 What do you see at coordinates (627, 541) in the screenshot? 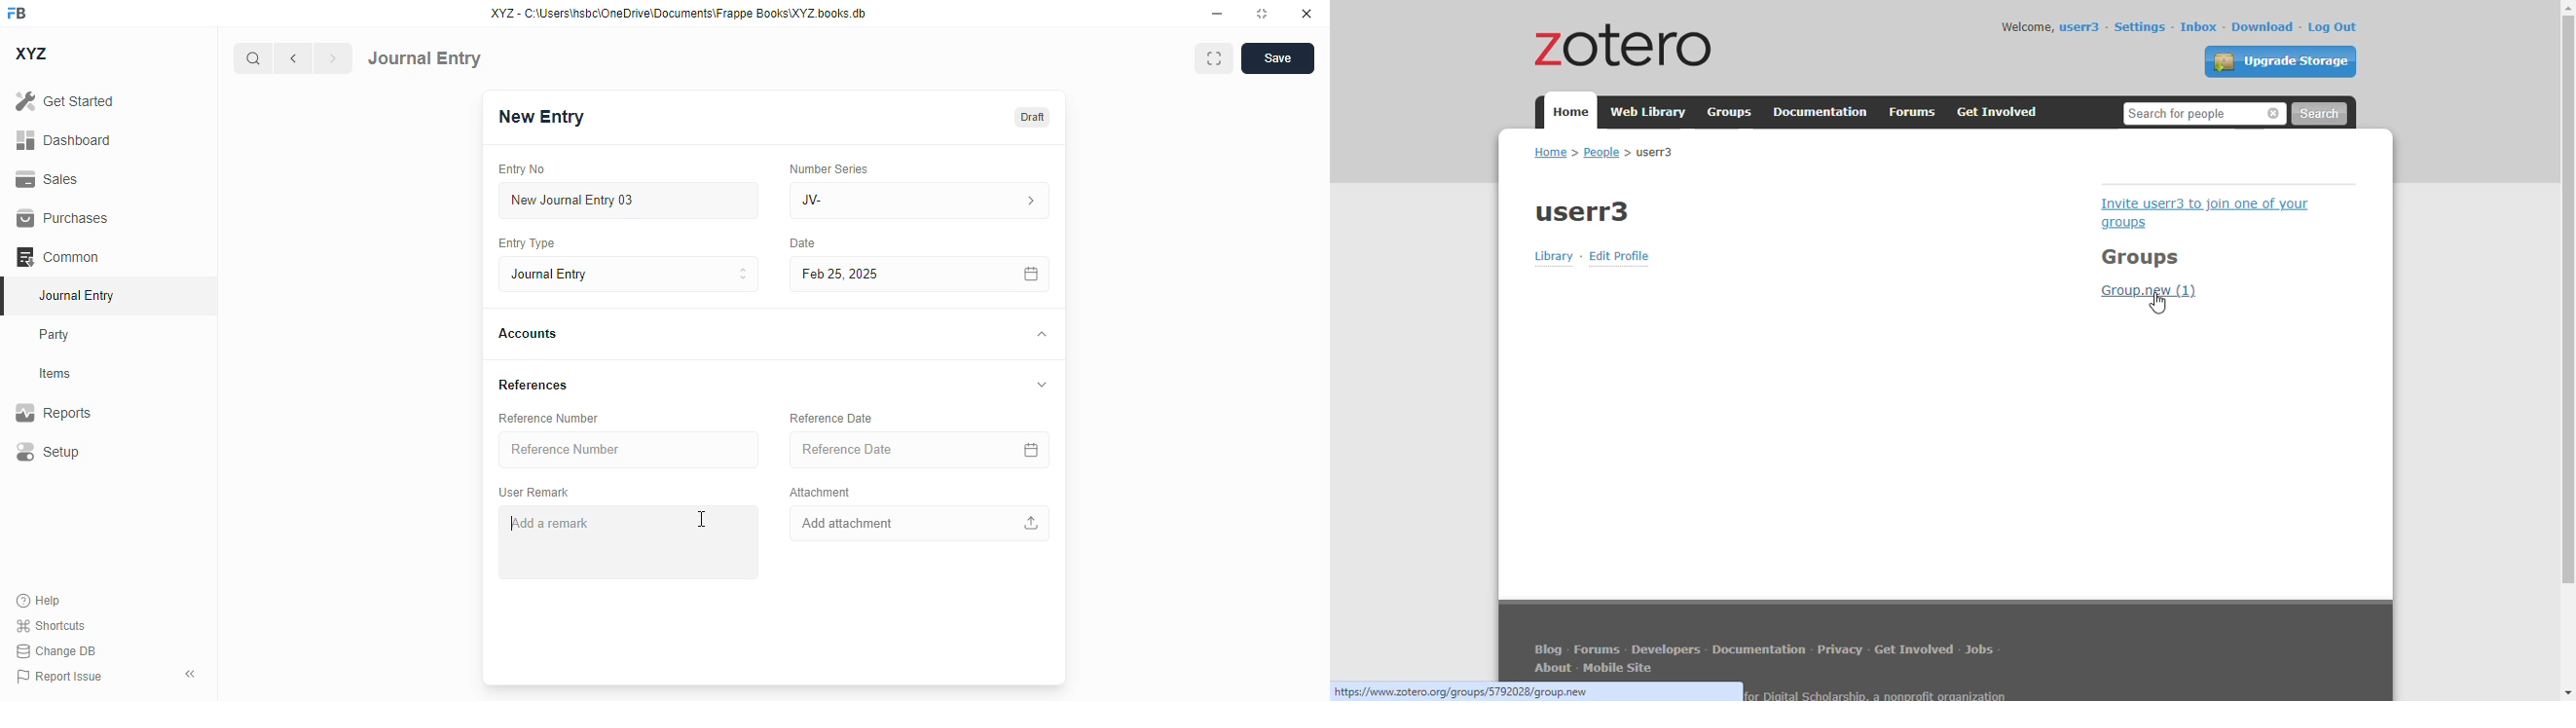
I see `add a remark - typing` at bounding box center [627, 541].